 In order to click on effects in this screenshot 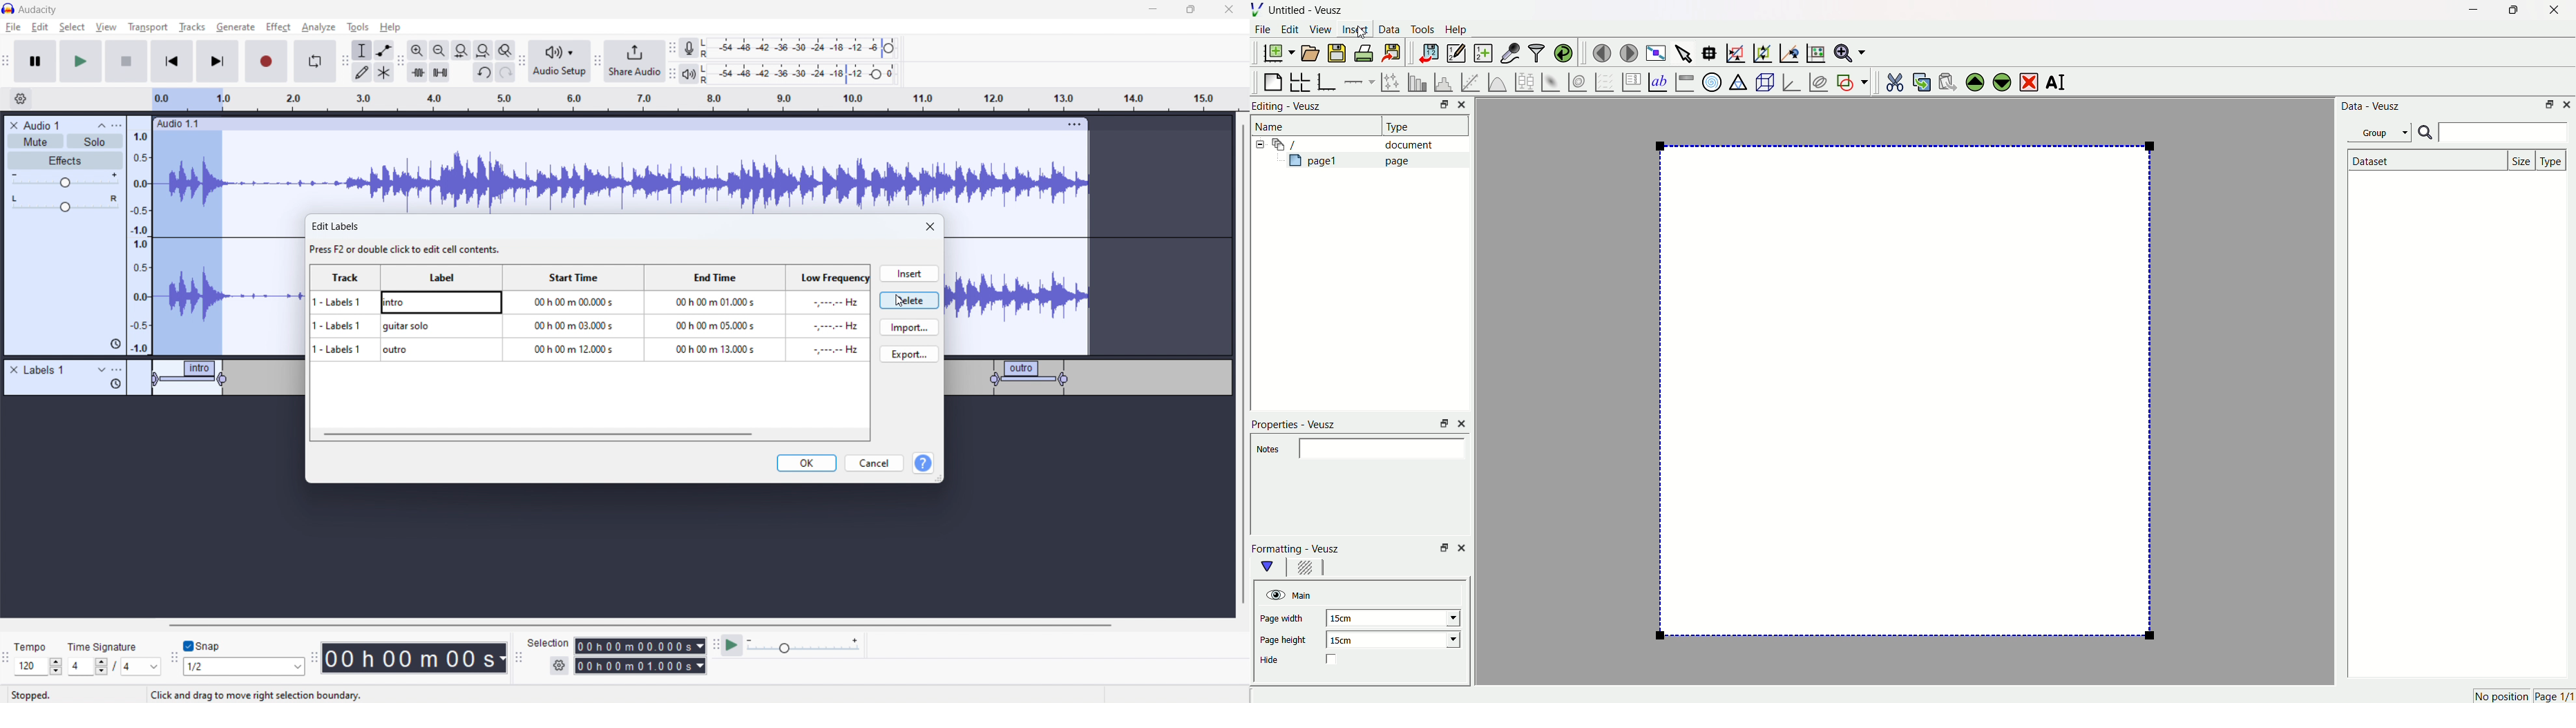, I will do `click(66, 161)`.